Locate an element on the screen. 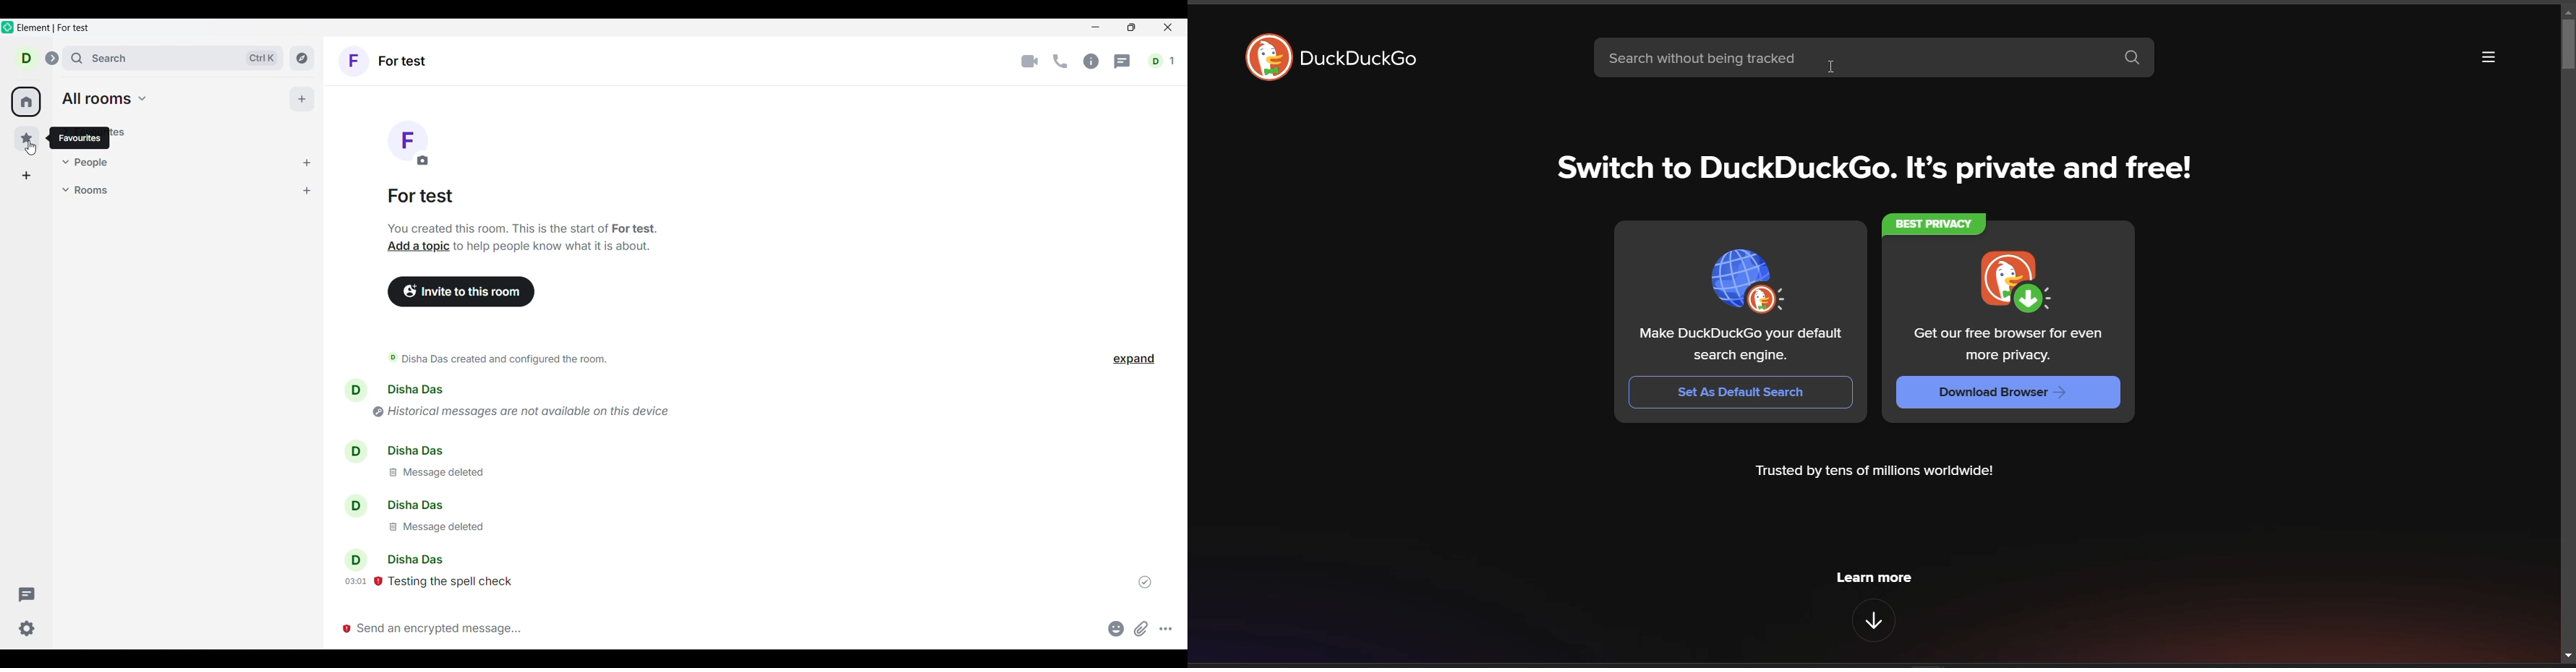 The image size is (2576, 672). Favourites is located at coordinates (27, 139).